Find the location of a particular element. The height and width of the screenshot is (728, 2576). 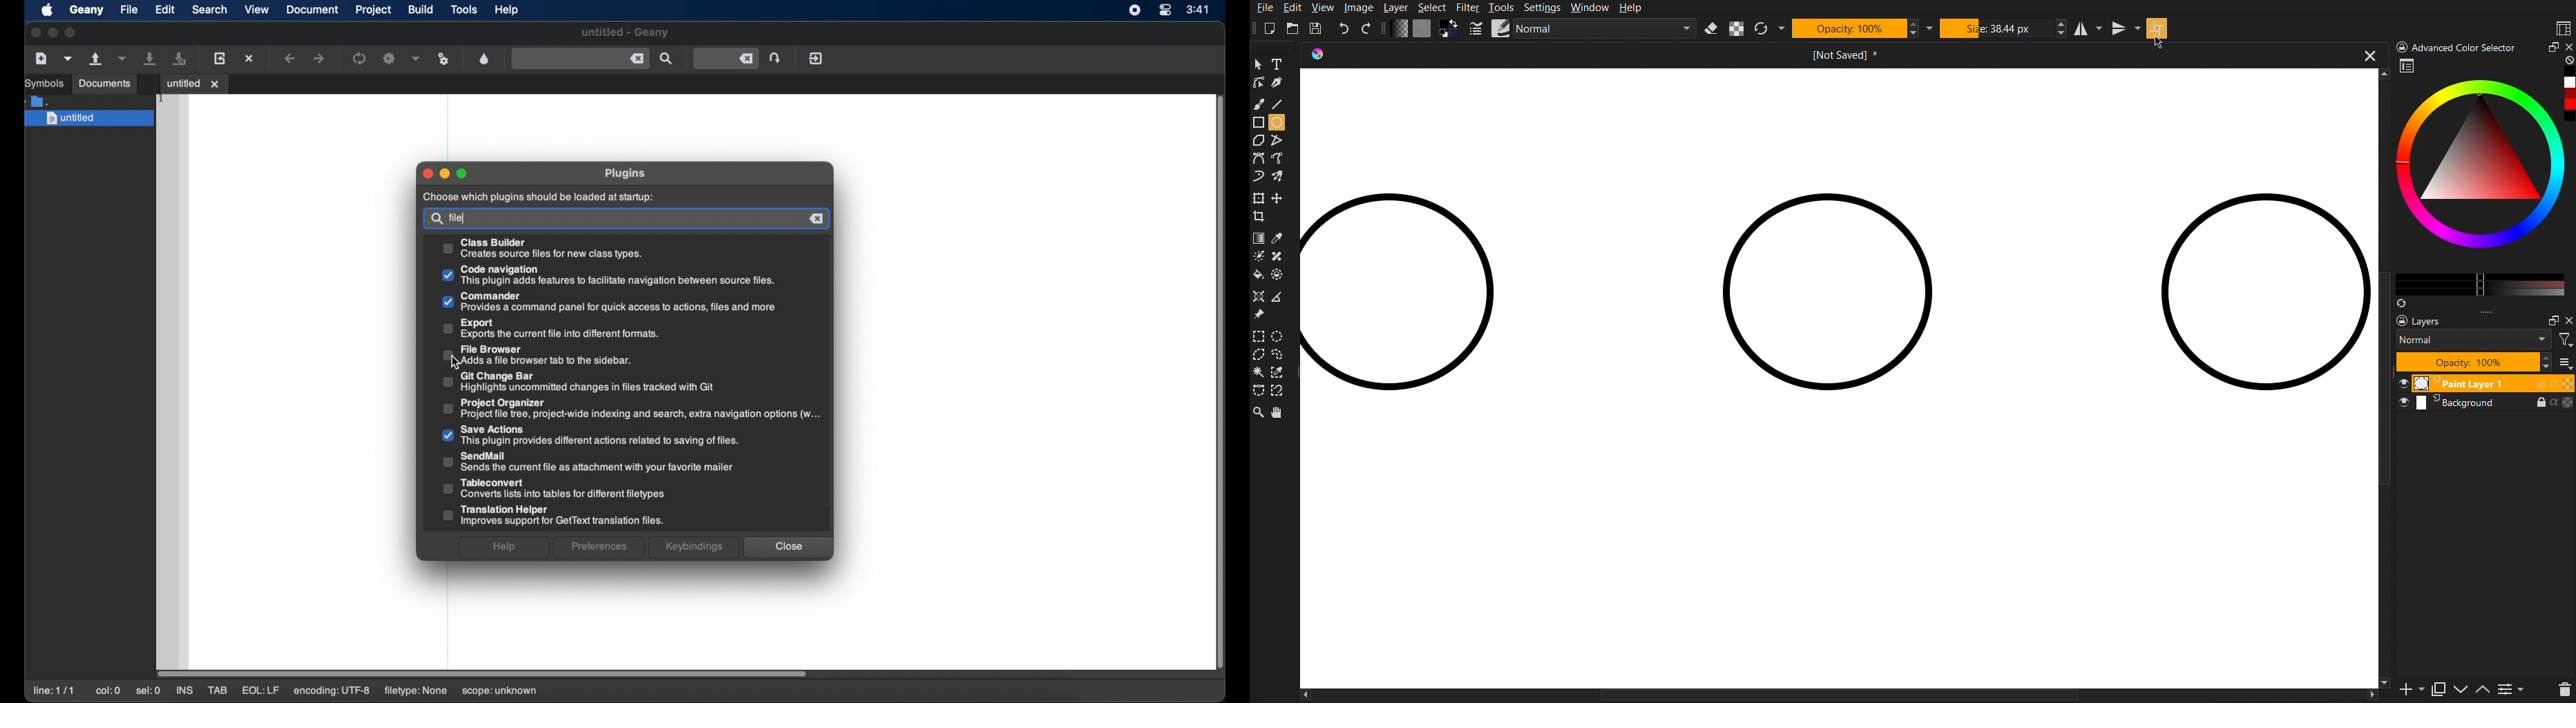

Color Settings is located at coordinates (1424, 28).